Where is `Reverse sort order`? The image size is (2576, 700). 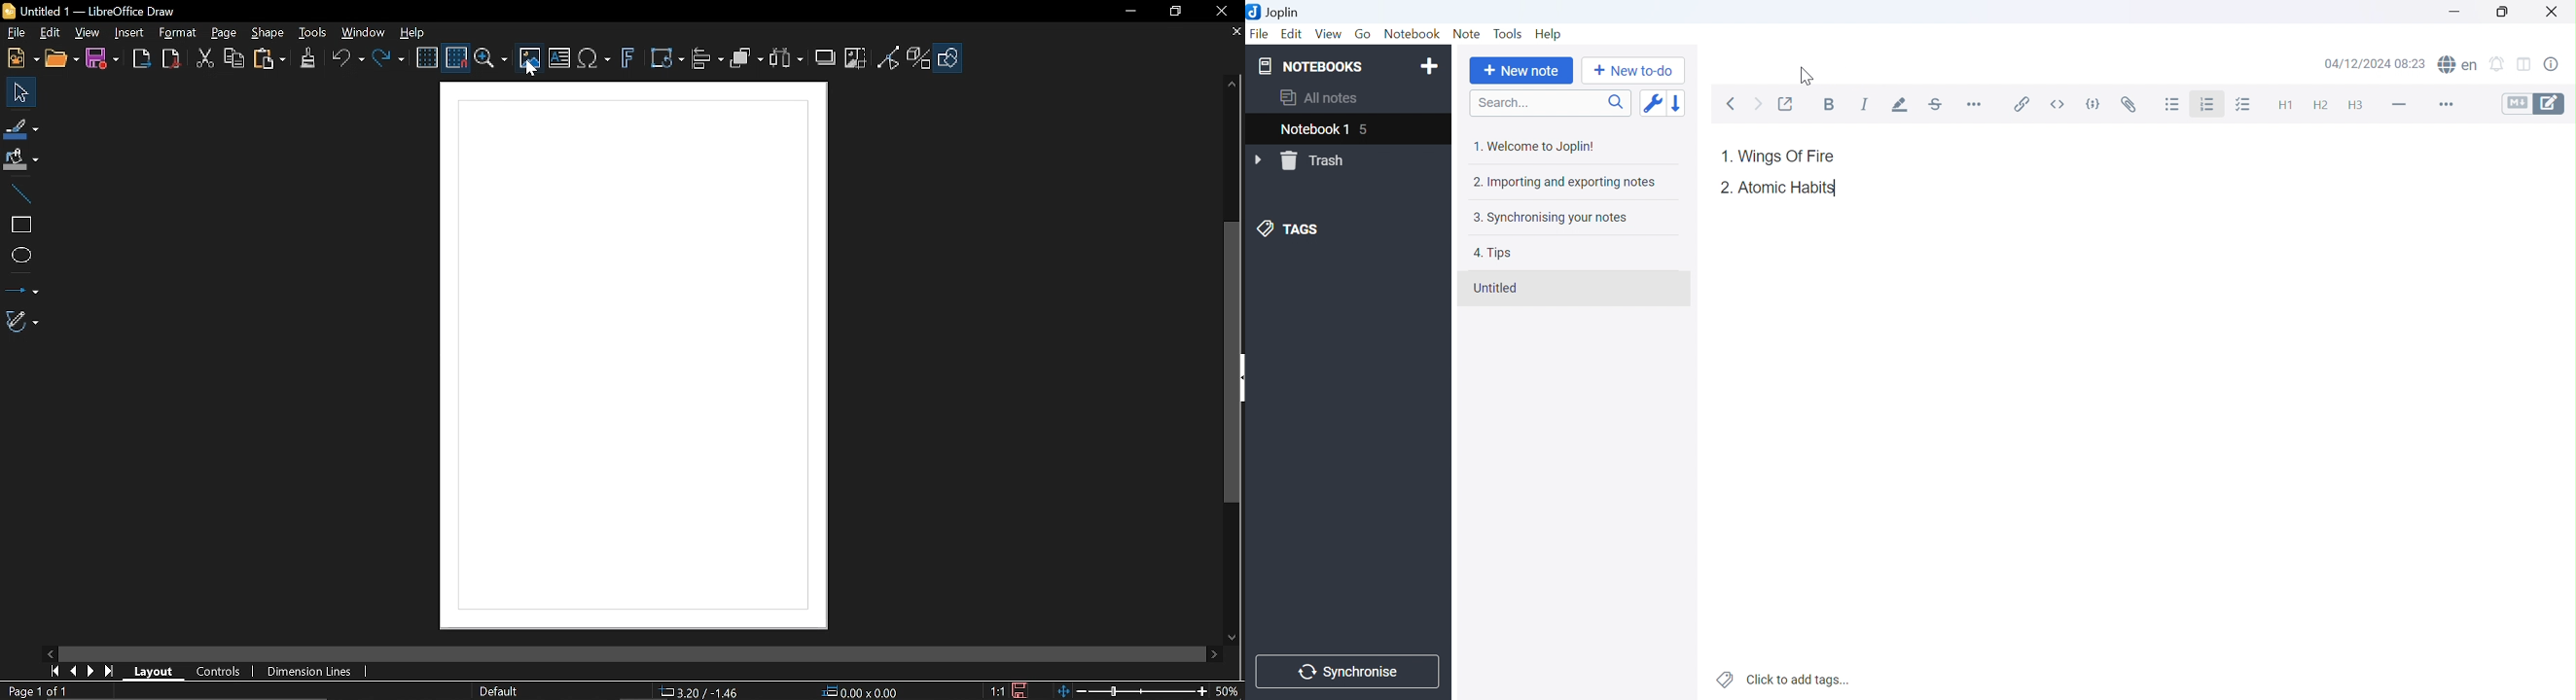 Reverse sort order is located at coordinates (1676, 104).